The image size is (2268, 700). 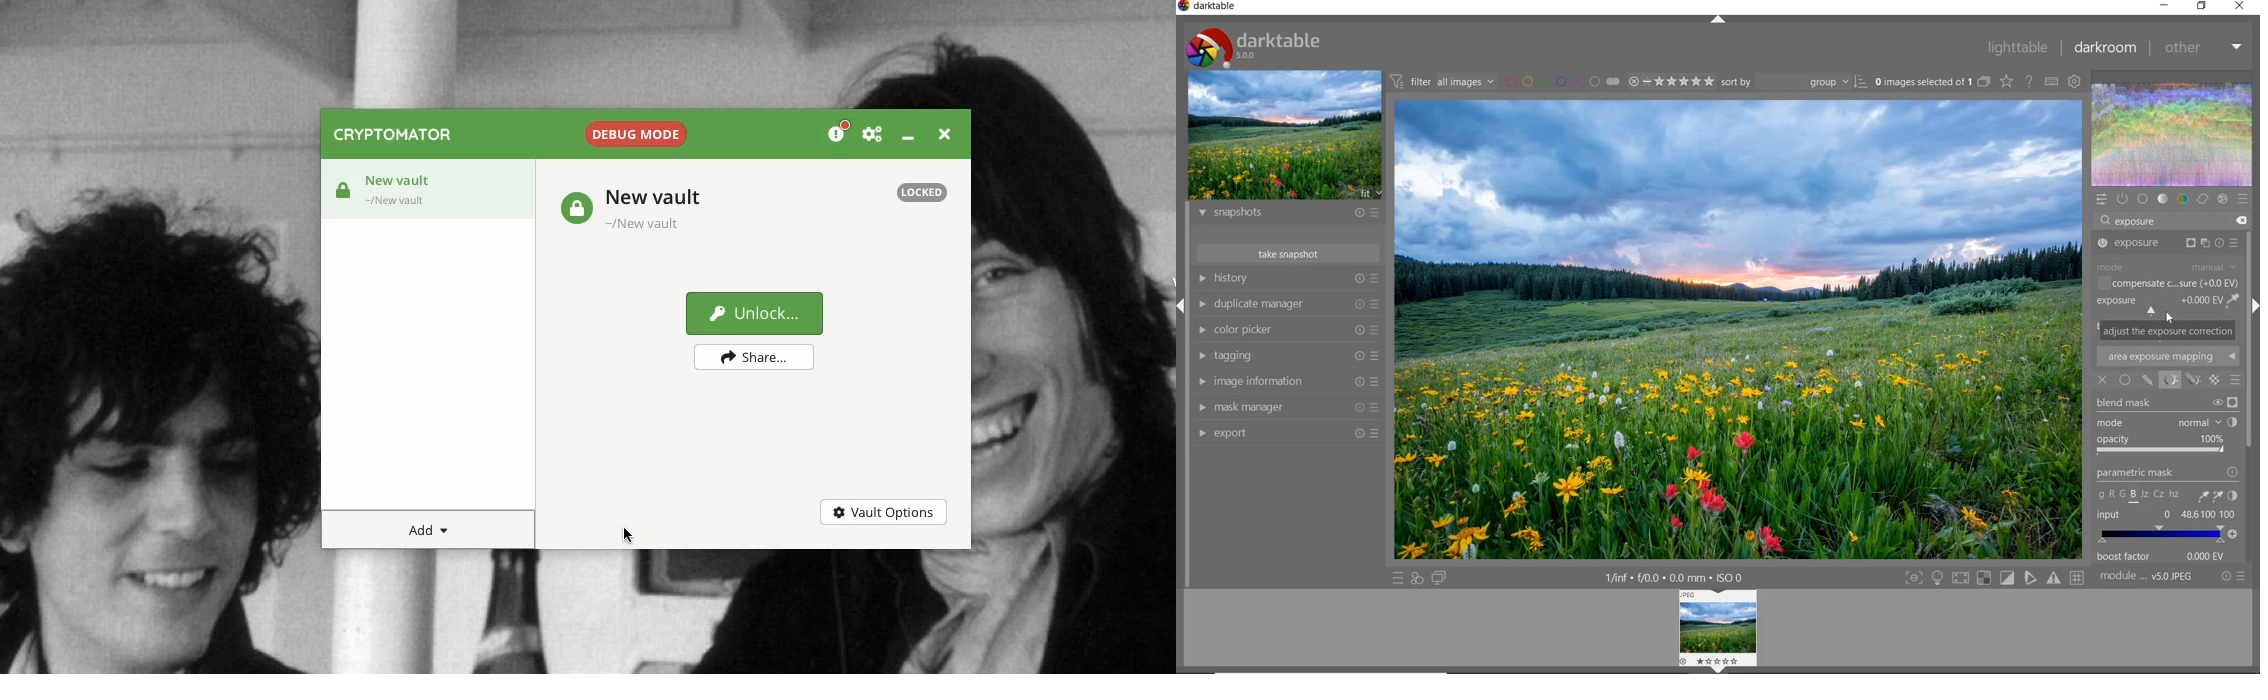 I want to click on filter by image color, so click(x=1561, y=81).